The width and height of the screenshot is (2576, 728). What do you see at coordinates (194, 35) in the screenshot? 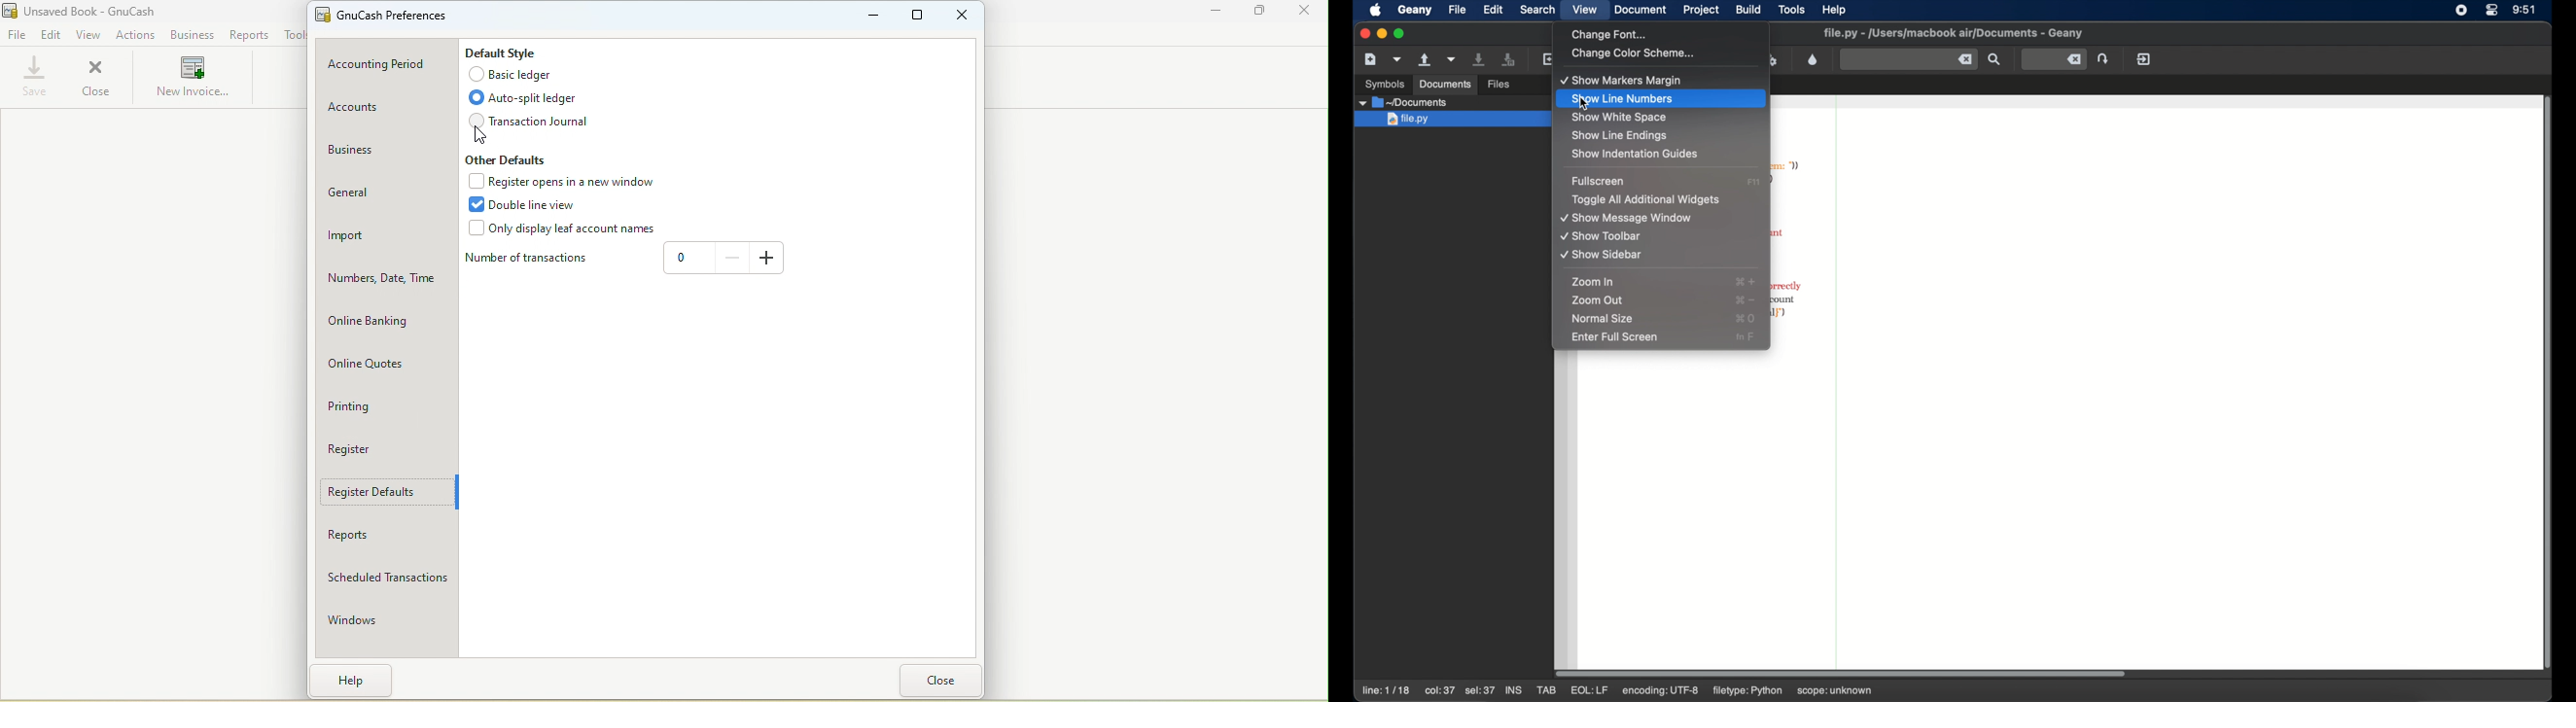
I see `Business` at bounding box center [194, 35].